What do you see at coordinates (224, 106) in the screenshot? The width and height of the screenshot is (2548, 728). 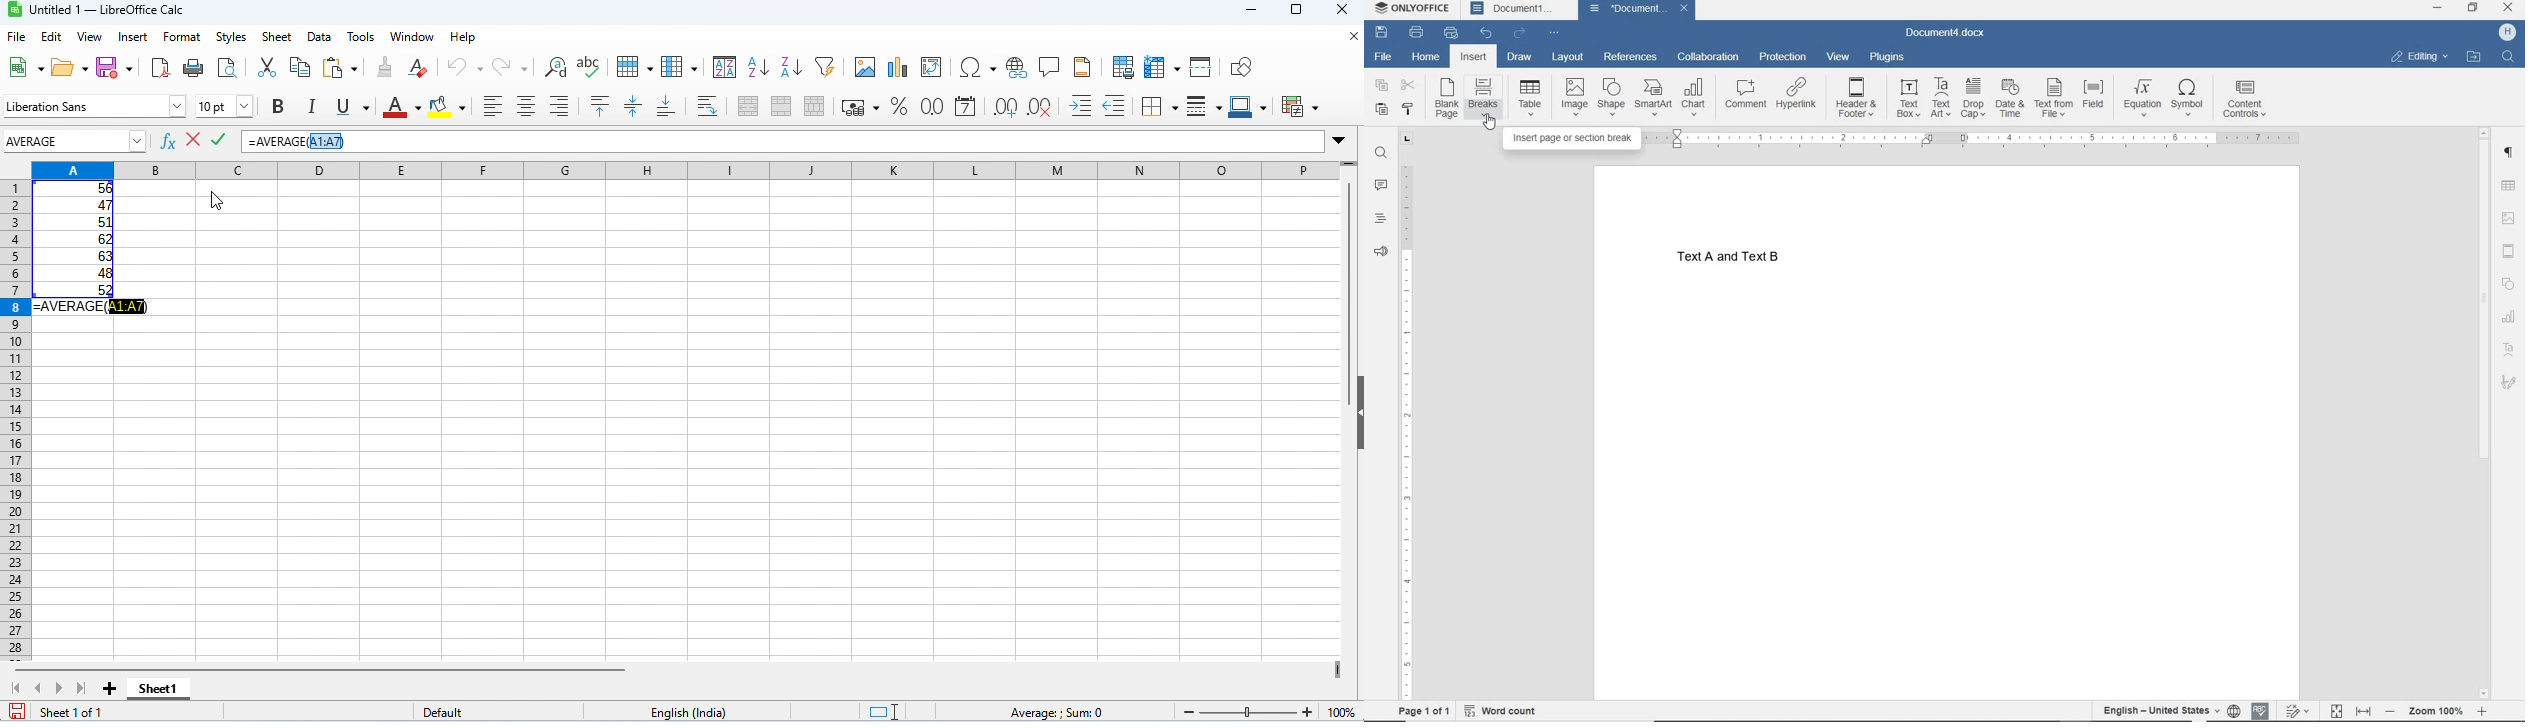 I see `font size` at bounding box center [224, 106].